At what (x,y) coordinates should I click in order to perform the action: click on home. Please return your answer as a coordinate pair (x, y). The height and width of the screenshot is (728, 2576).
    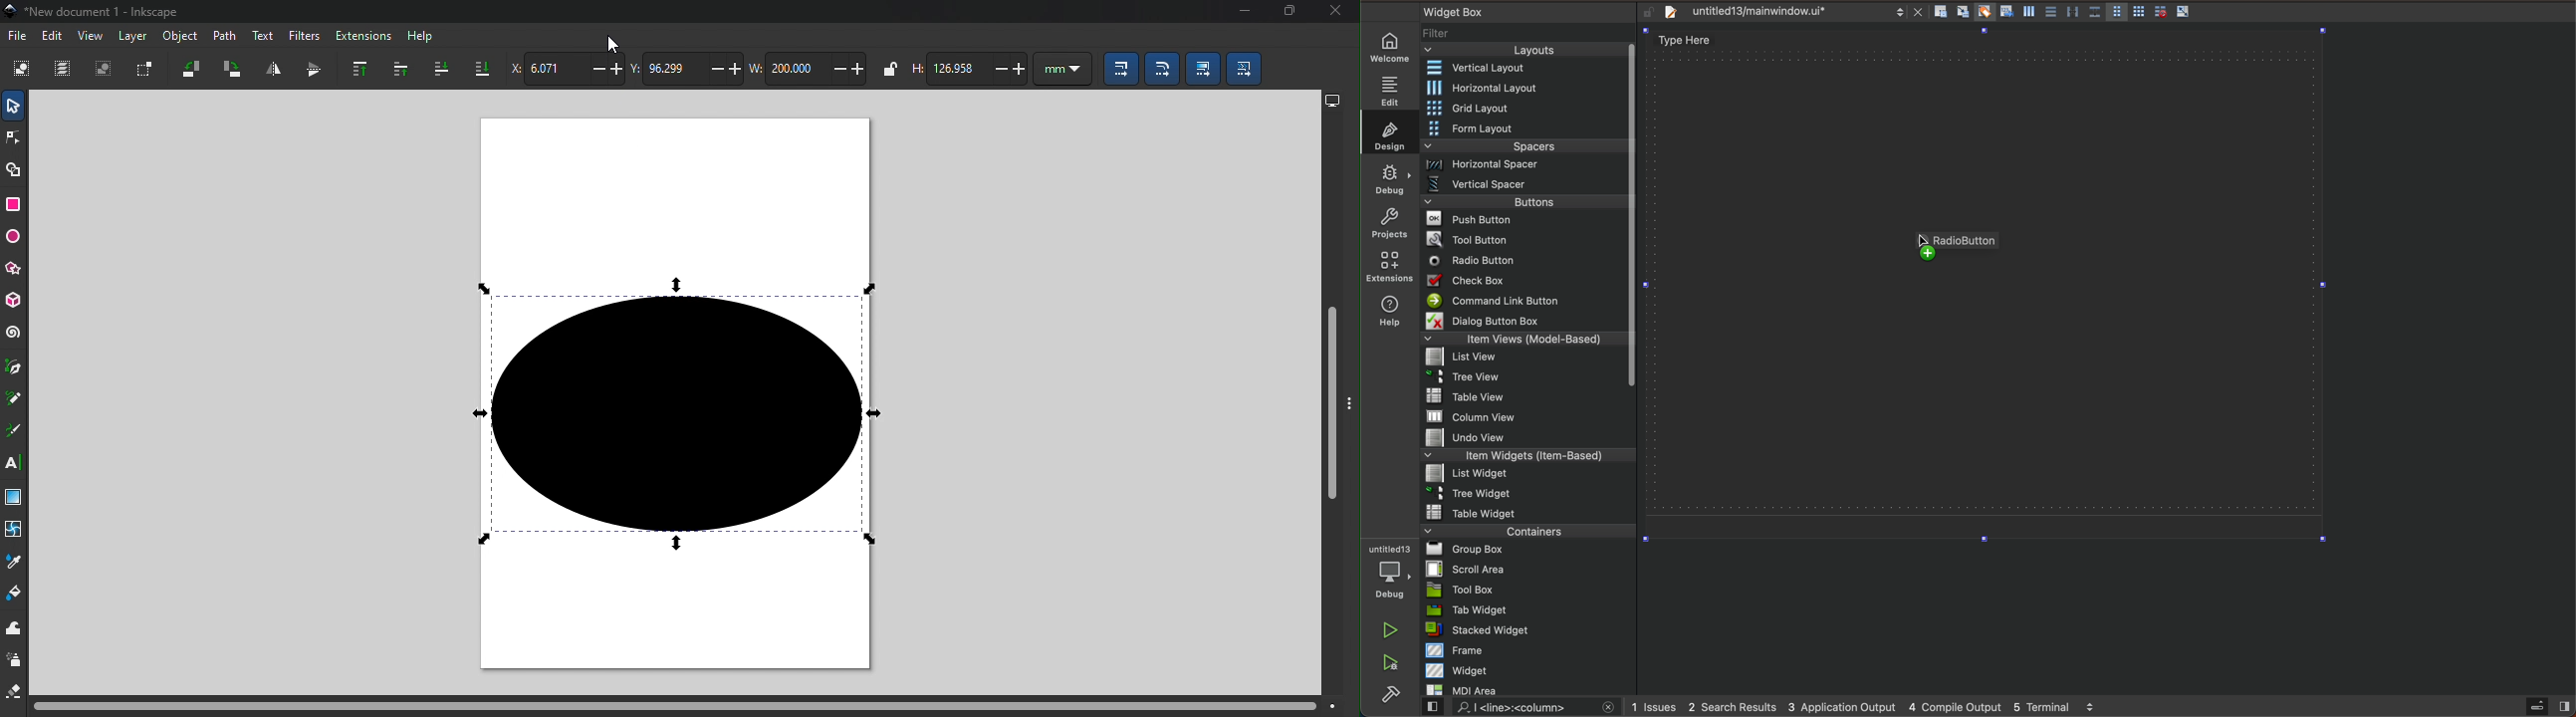
    Looking at the image, I should click on (1395, 47).